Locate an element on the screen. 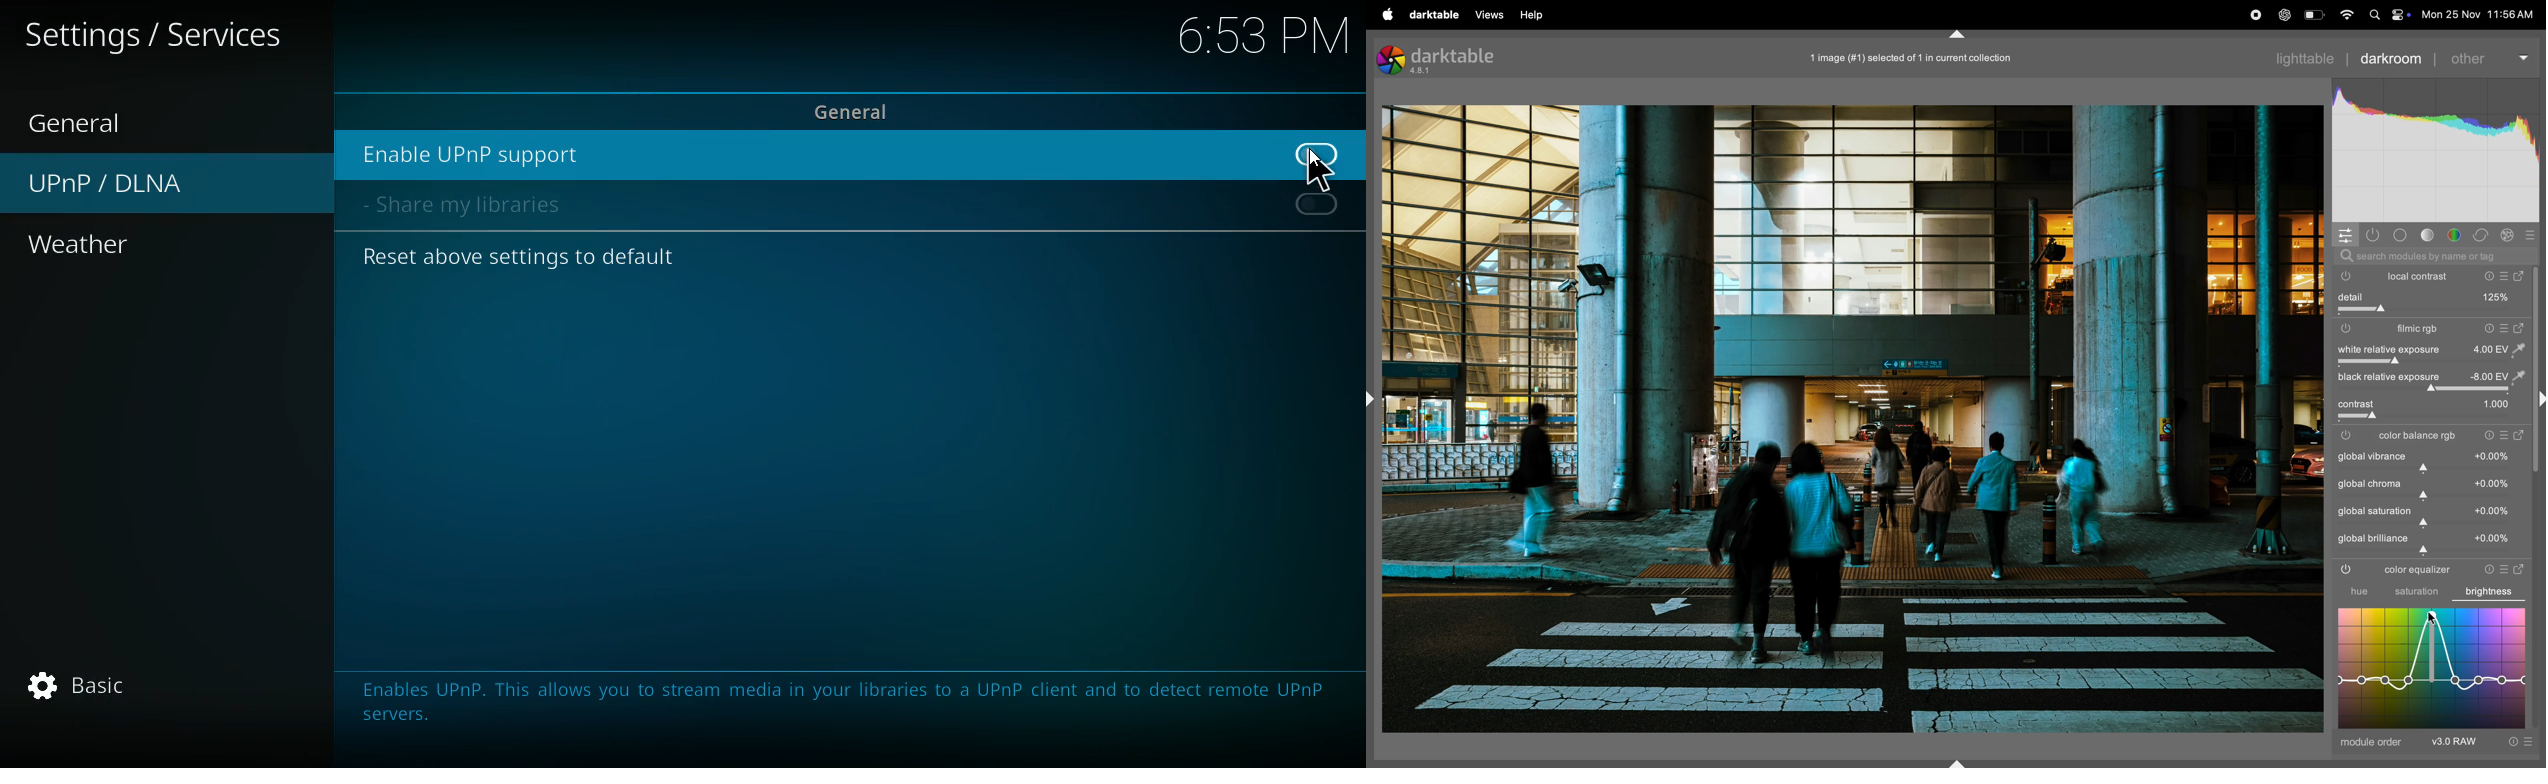 The height and width of the screenshot is (784, 2548). value is located at coordinates (2494, 511).